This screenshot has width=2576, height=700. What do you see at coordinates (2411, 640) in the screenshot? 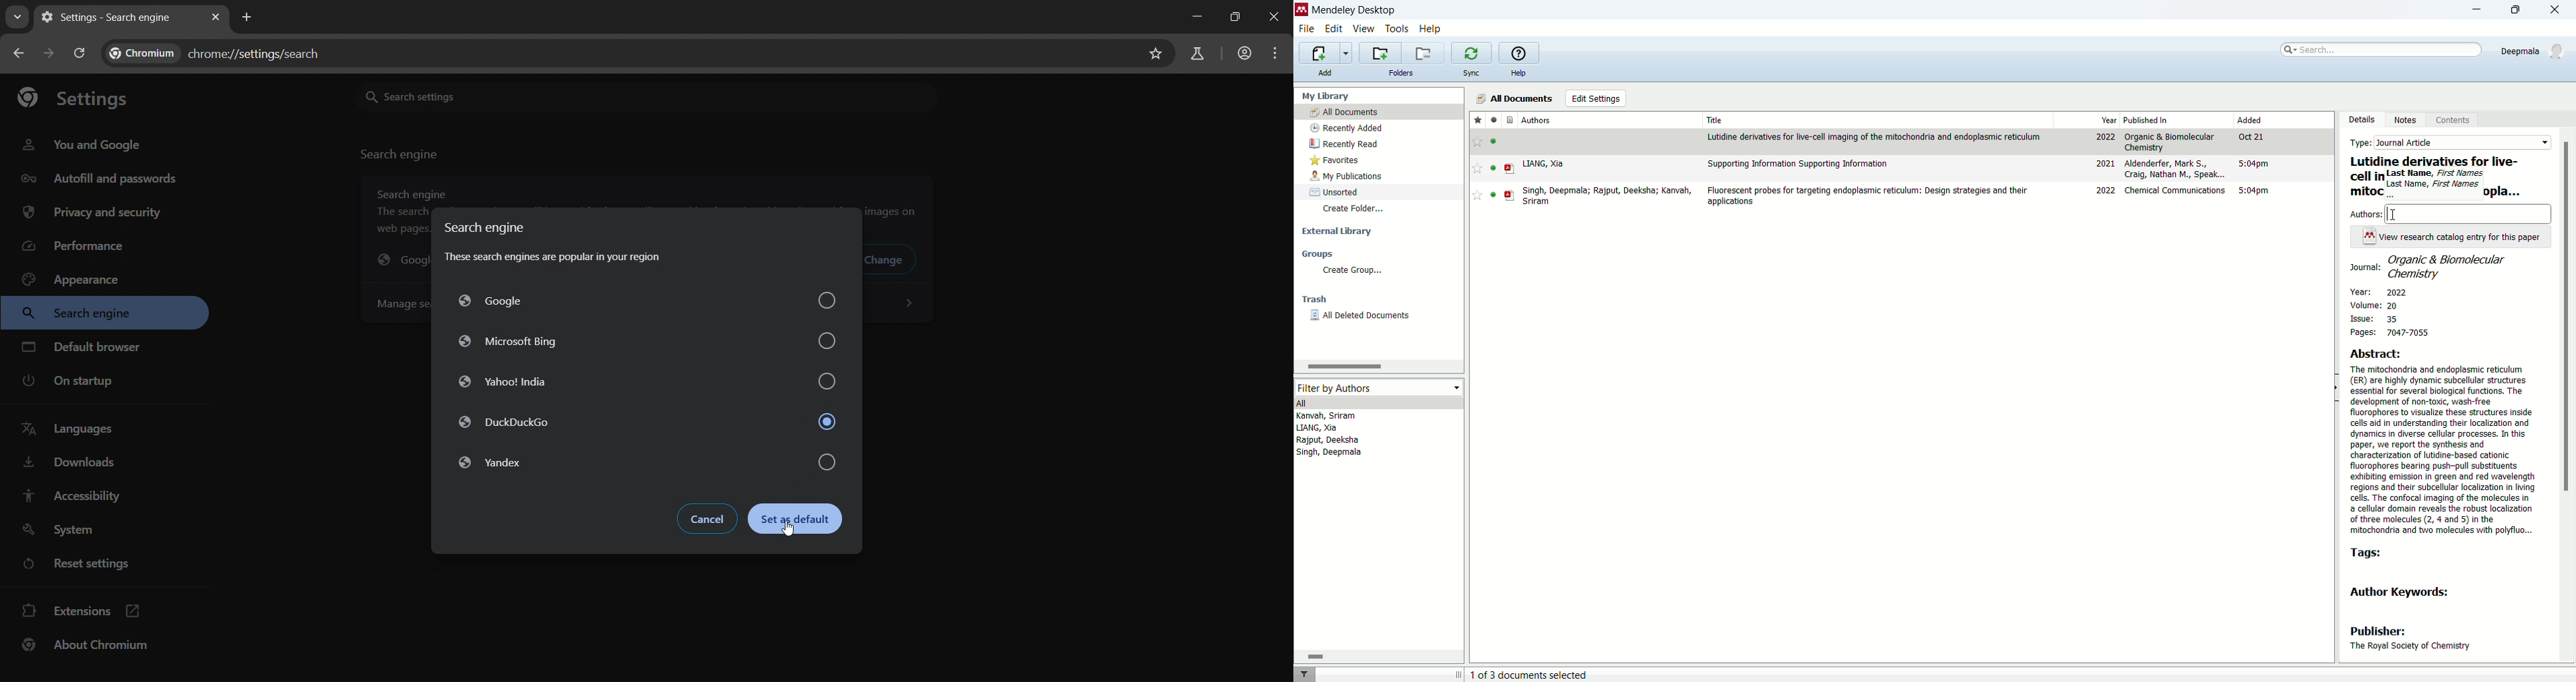
I see `publisher: The Royal Society of Chemistry` at bounding box center [2411, 640].